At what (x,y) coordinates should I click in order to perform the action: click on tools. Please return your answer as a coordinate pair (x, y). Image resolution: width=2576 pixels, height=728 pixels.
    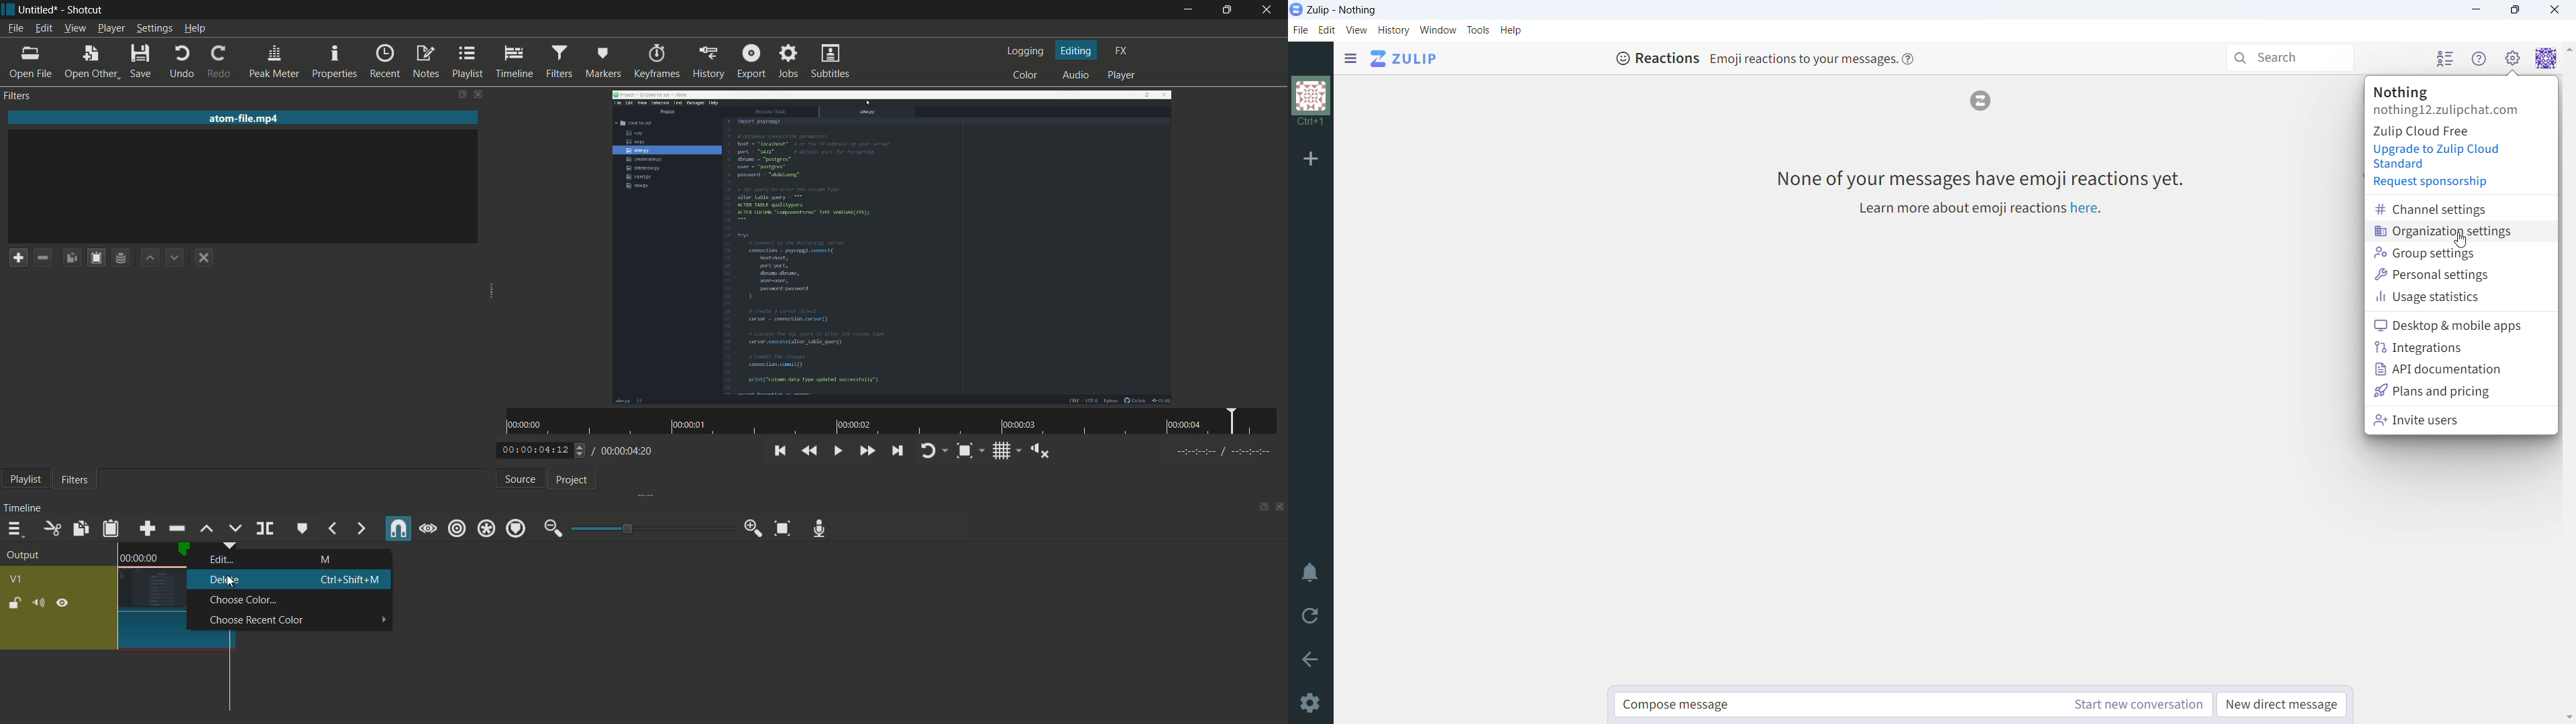
    Looking at the image, I should click on (1478, 29).